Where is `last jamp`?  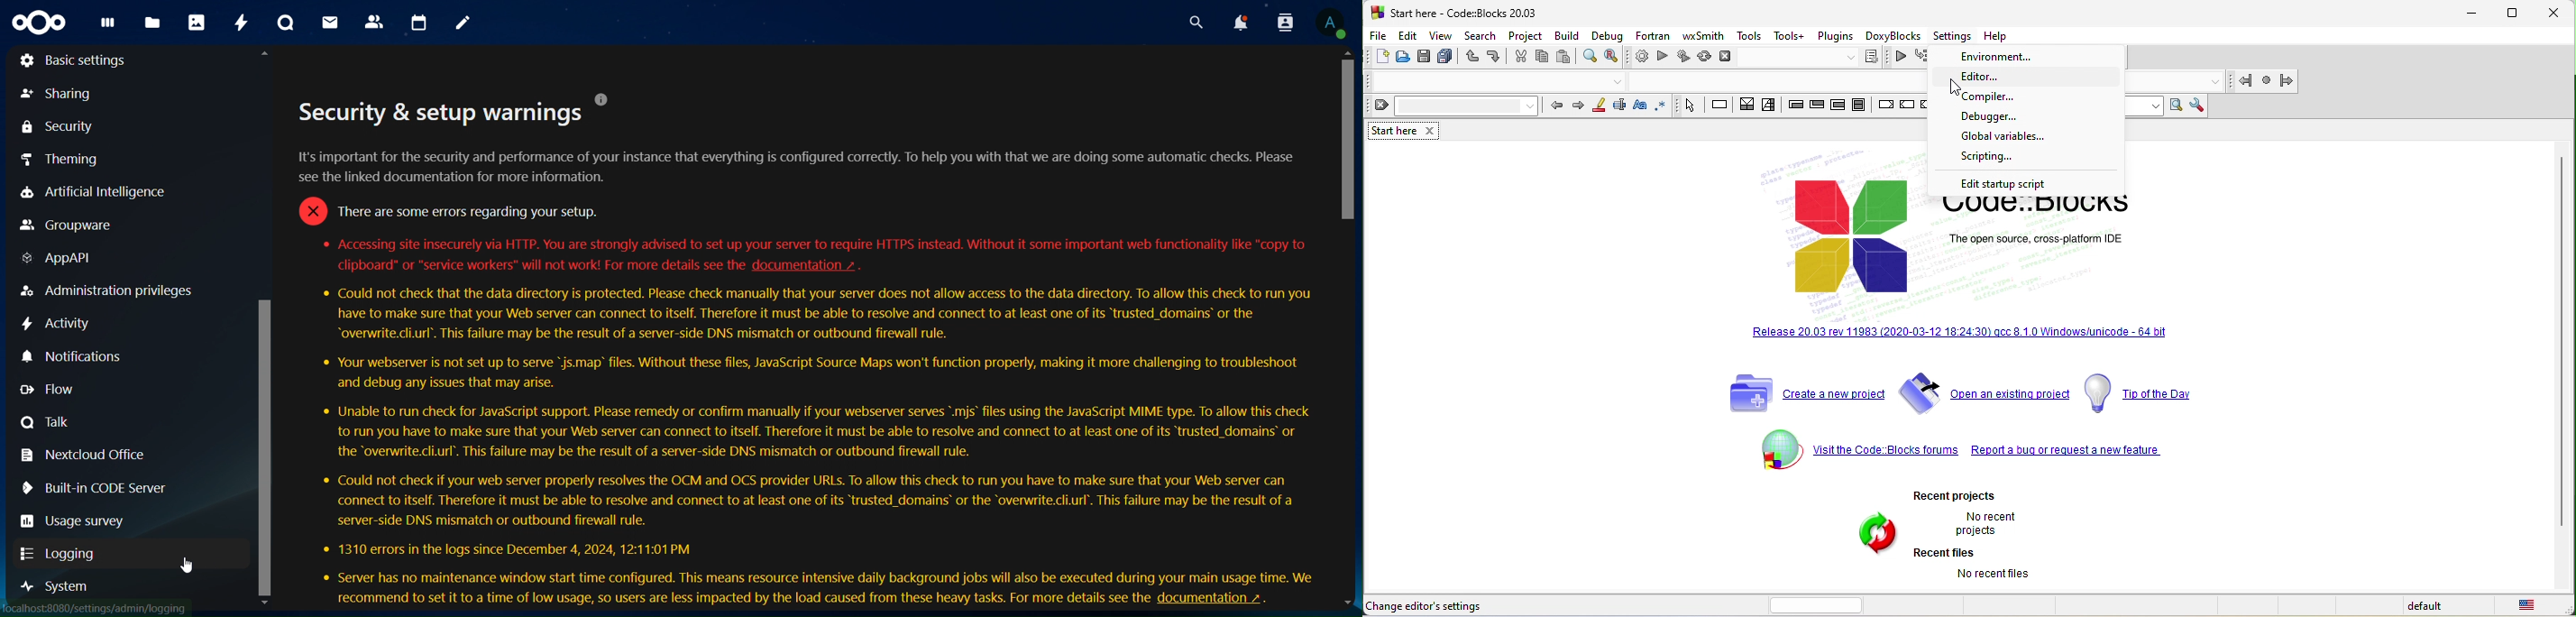
last jamp is located at coordinates (2266, 81).